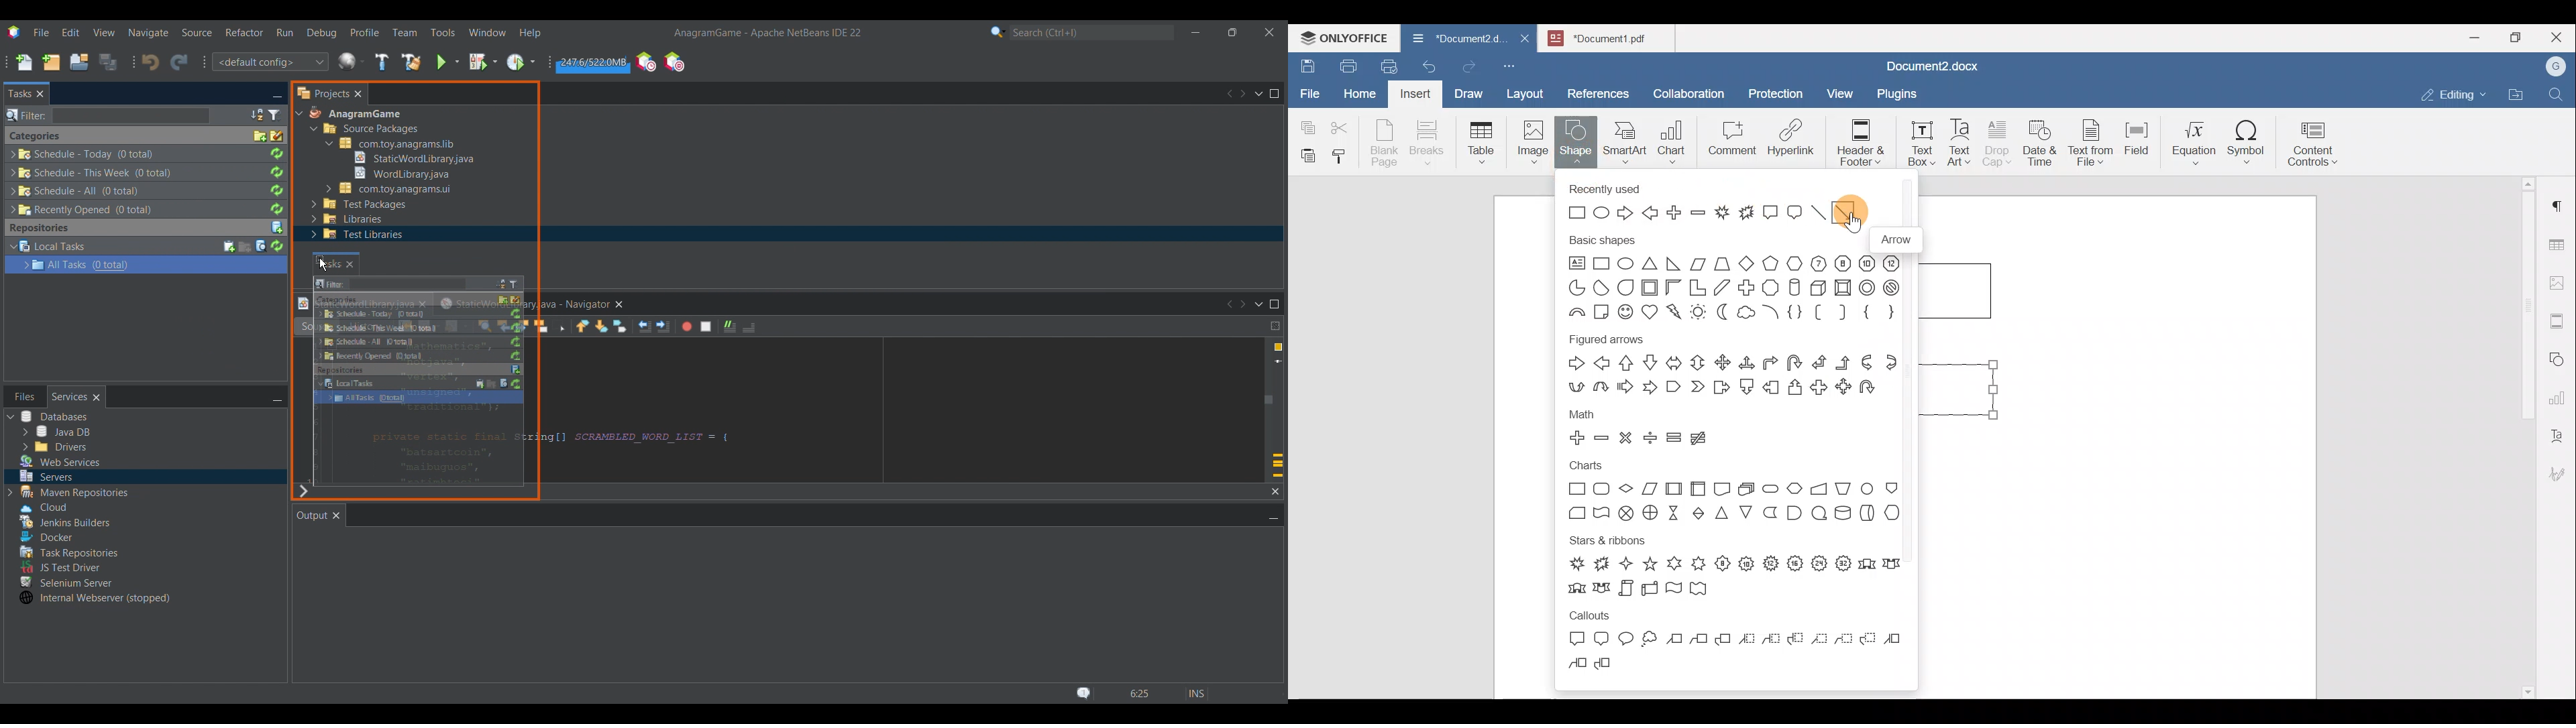 The width and height of the screenshot is (2576, 728). What do you see at coordinates (2559, 430) in the screenshot?
I see `Text Art settings` at bounding box center [2559, 430].